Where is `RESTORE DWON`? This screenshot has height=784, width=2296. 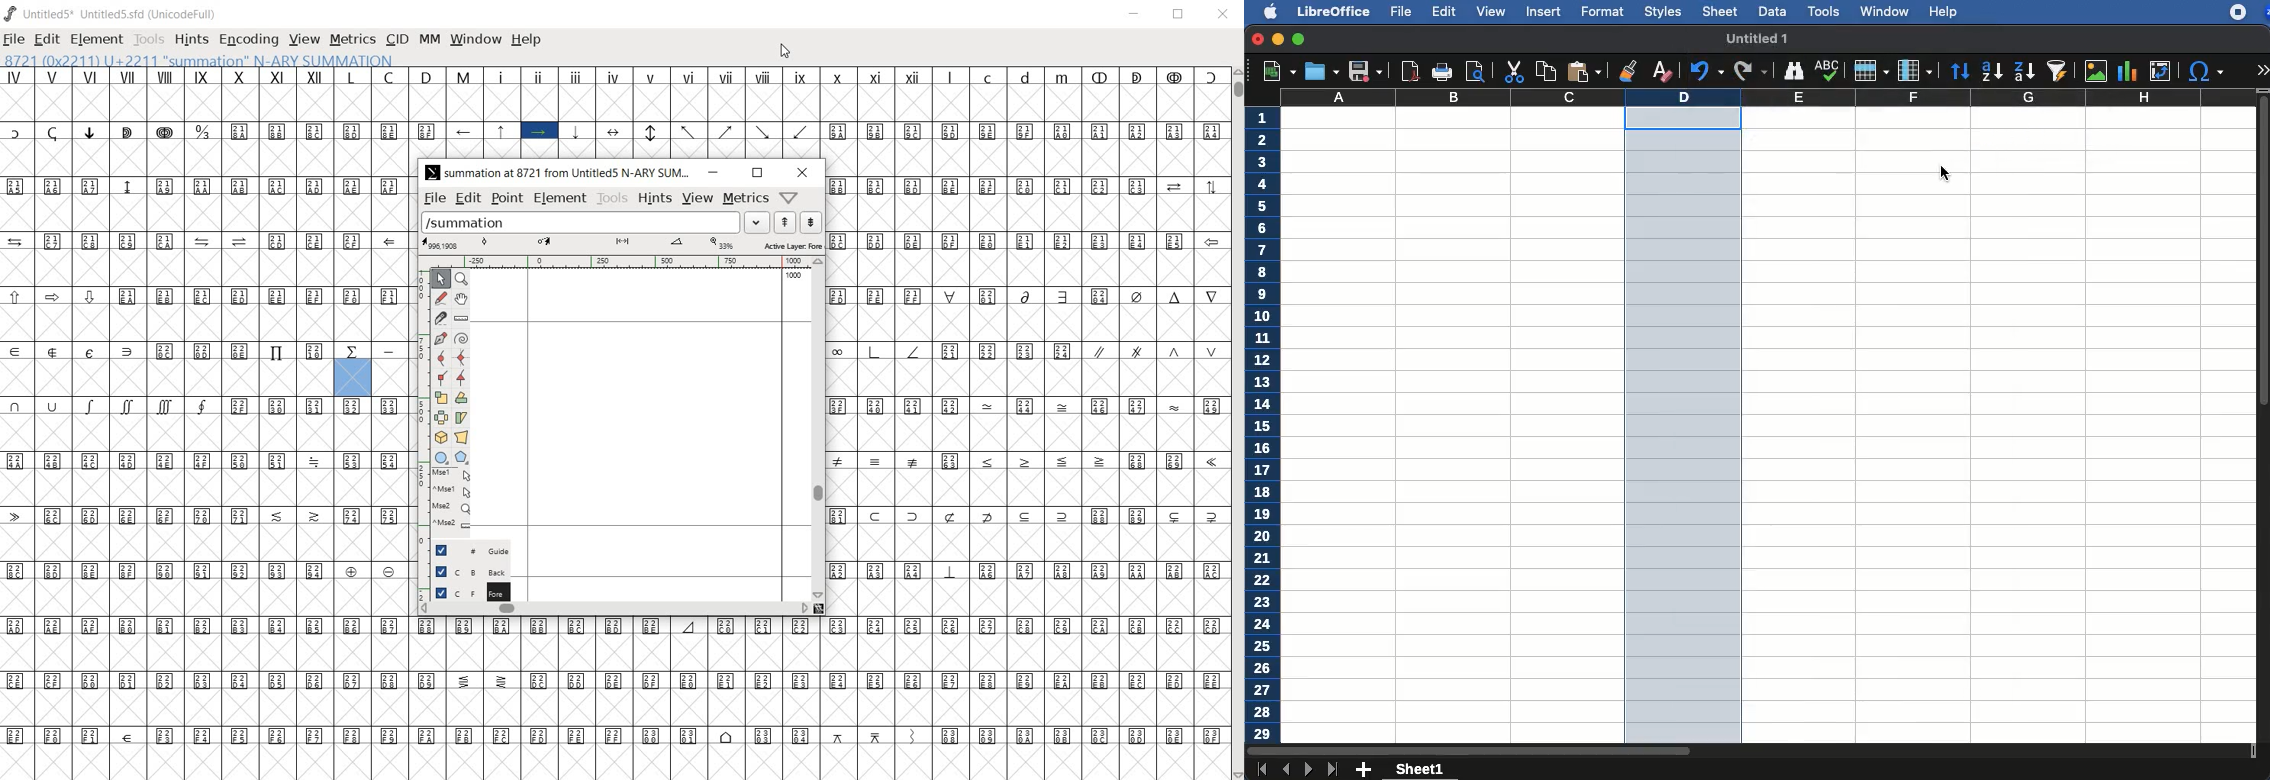
RESTORE DWON is located at coordinates (1178, 15).